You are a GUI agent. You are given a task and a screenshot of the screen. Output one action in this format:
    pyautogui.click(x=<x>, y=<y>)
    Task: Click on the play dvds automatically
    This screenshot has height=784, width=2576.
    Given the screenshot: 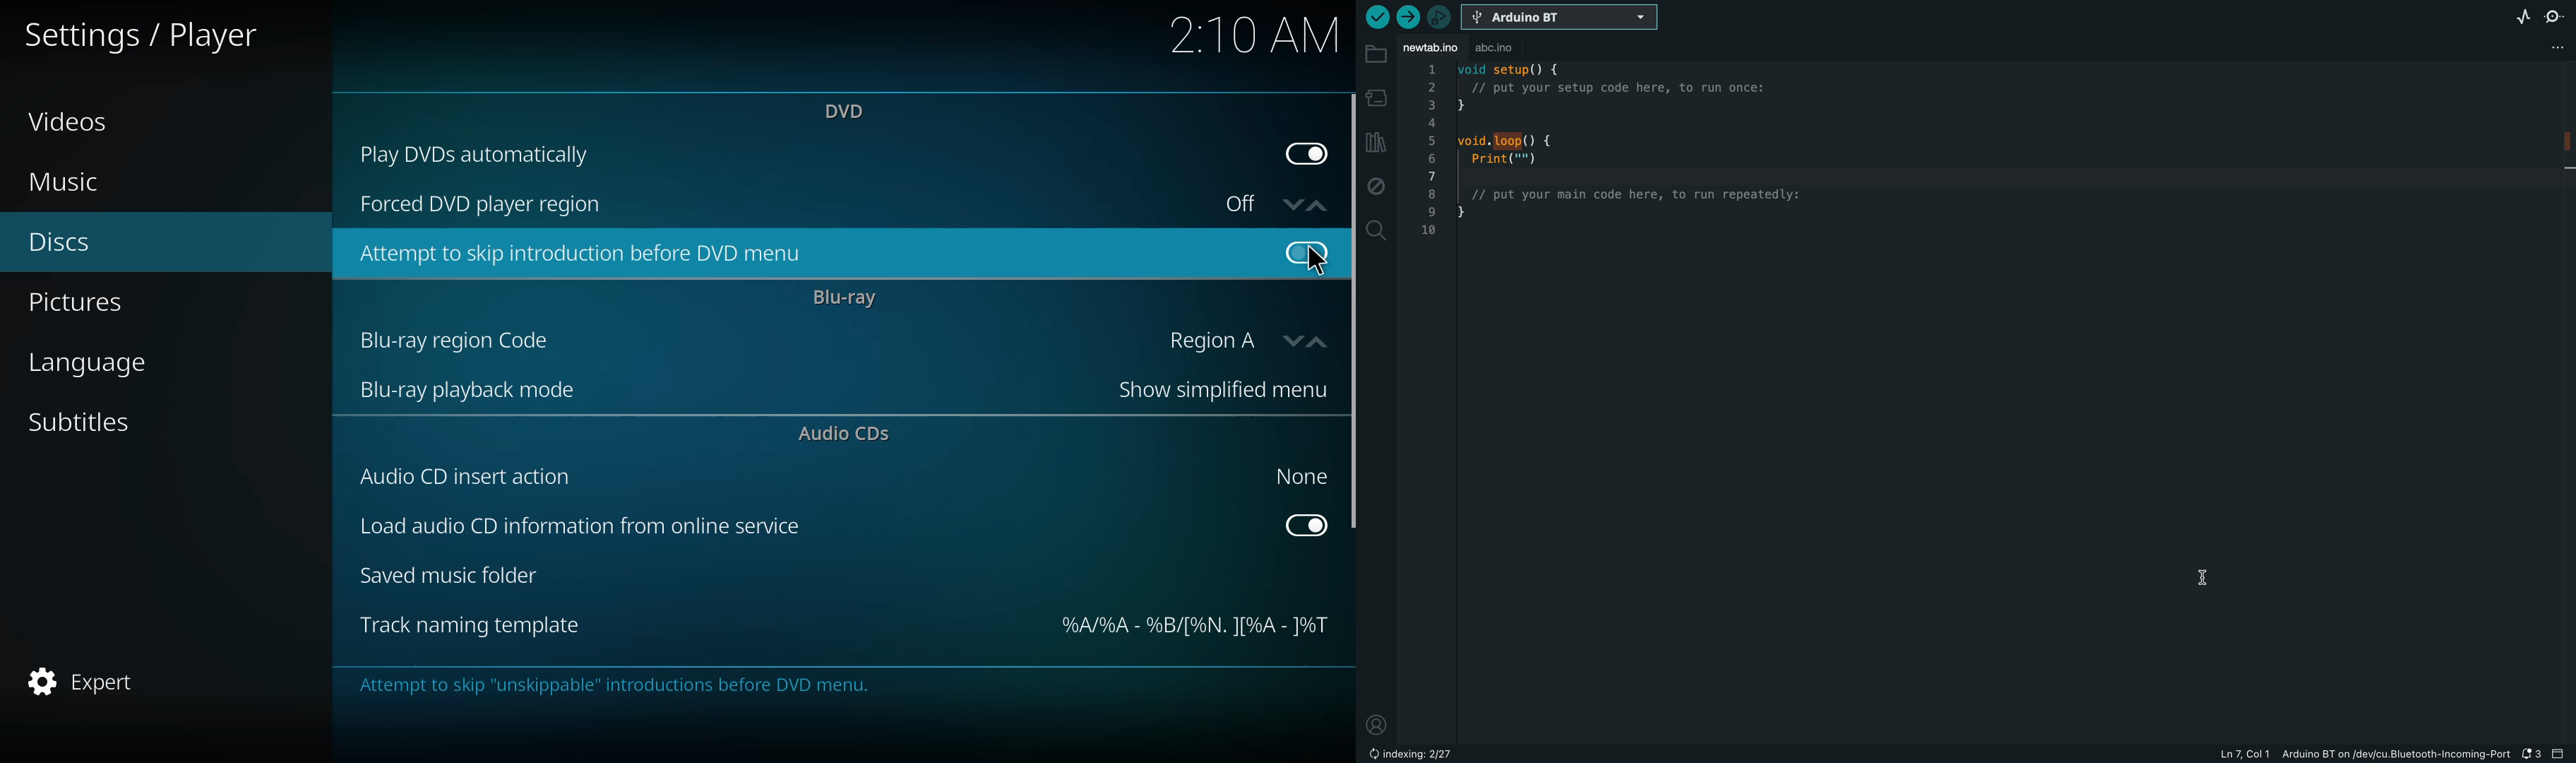 What is the action you would take?
    pyautogui.click(x=482, y=152)
    